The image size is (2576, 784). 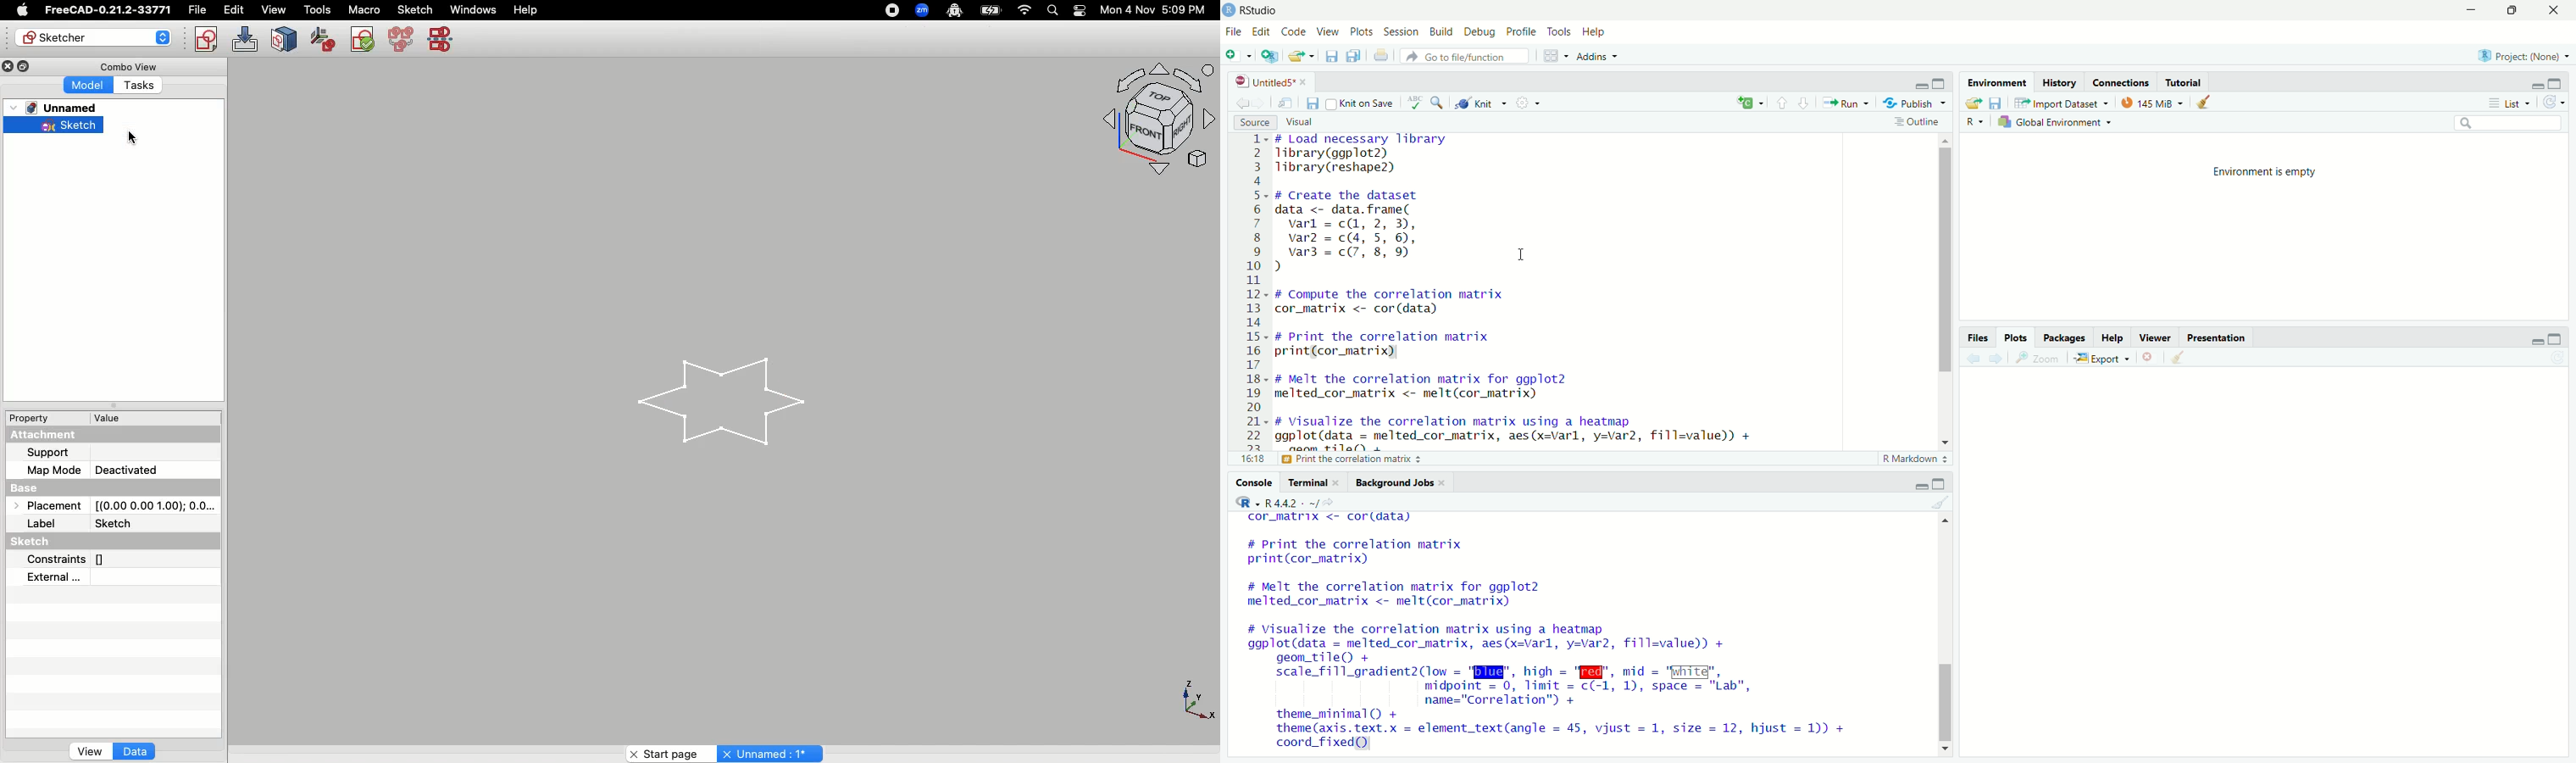 I want to click on Create sketch, so click(x=205, y=38).